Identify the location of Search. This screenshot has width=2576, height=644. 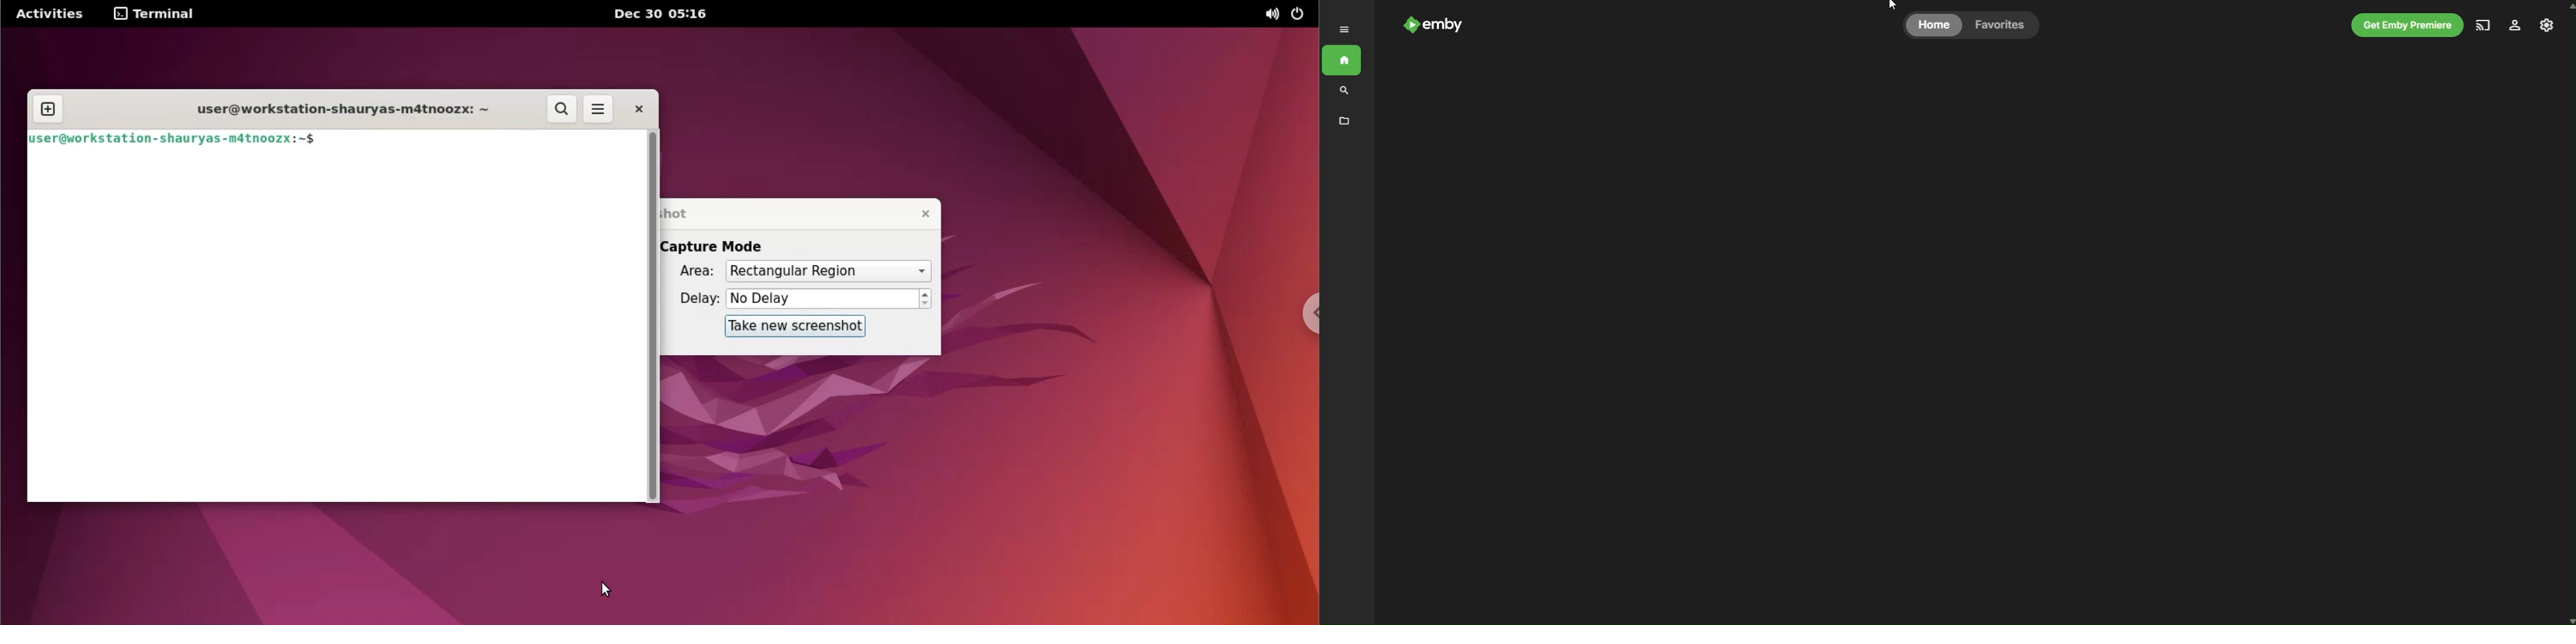
(1342, 92).